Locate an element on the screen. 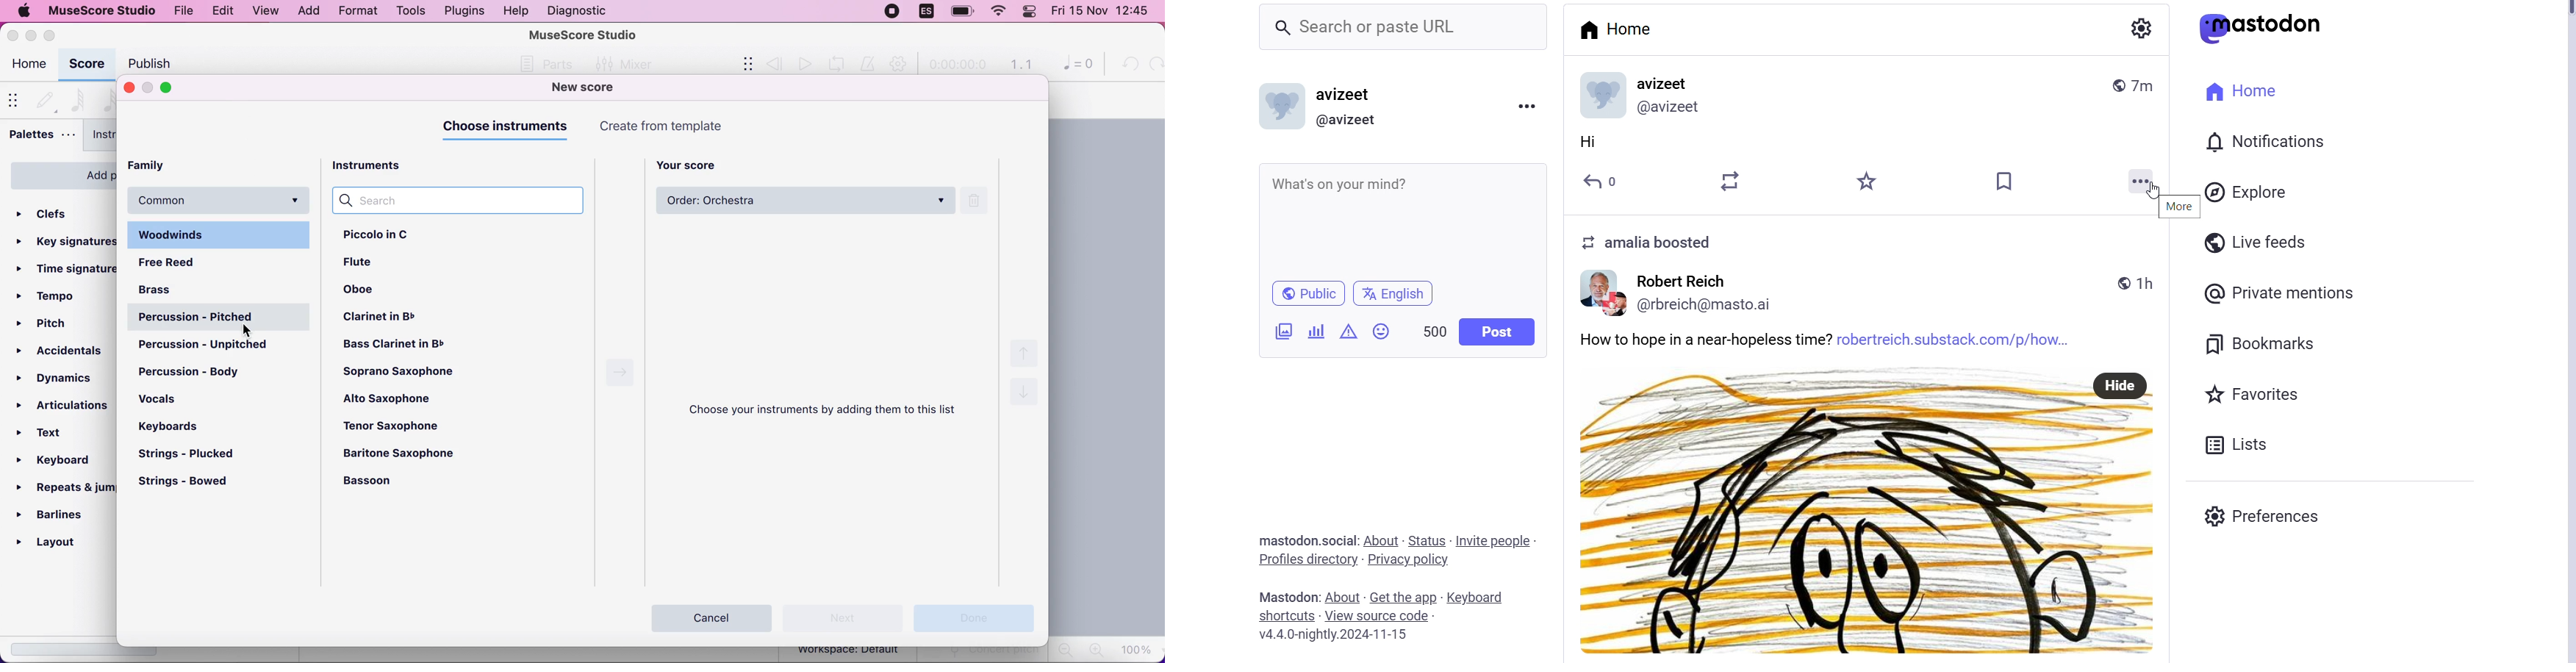 This screenshot has width=2576, height=672. add is located at coordinates (308, 11).